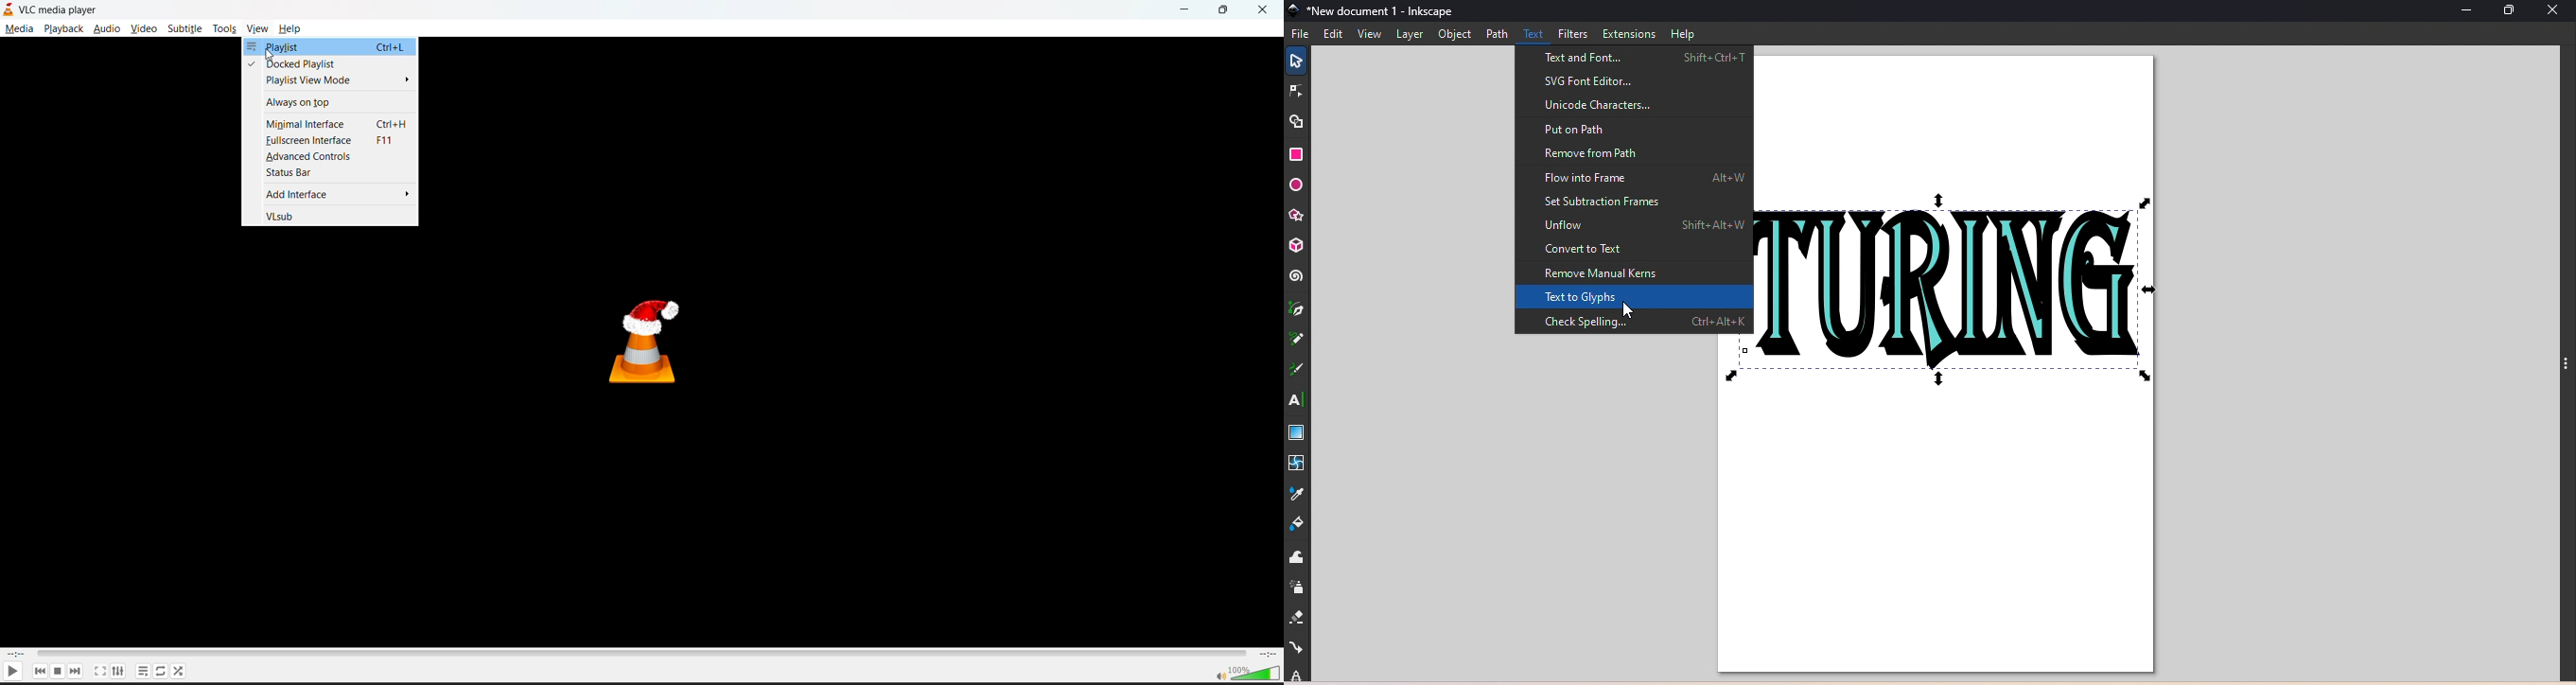 The image size is (2576, 700). What do you see at coordinates (331, 174) in the screenshot?
I see `status bar` at bounding box center [331, 174].